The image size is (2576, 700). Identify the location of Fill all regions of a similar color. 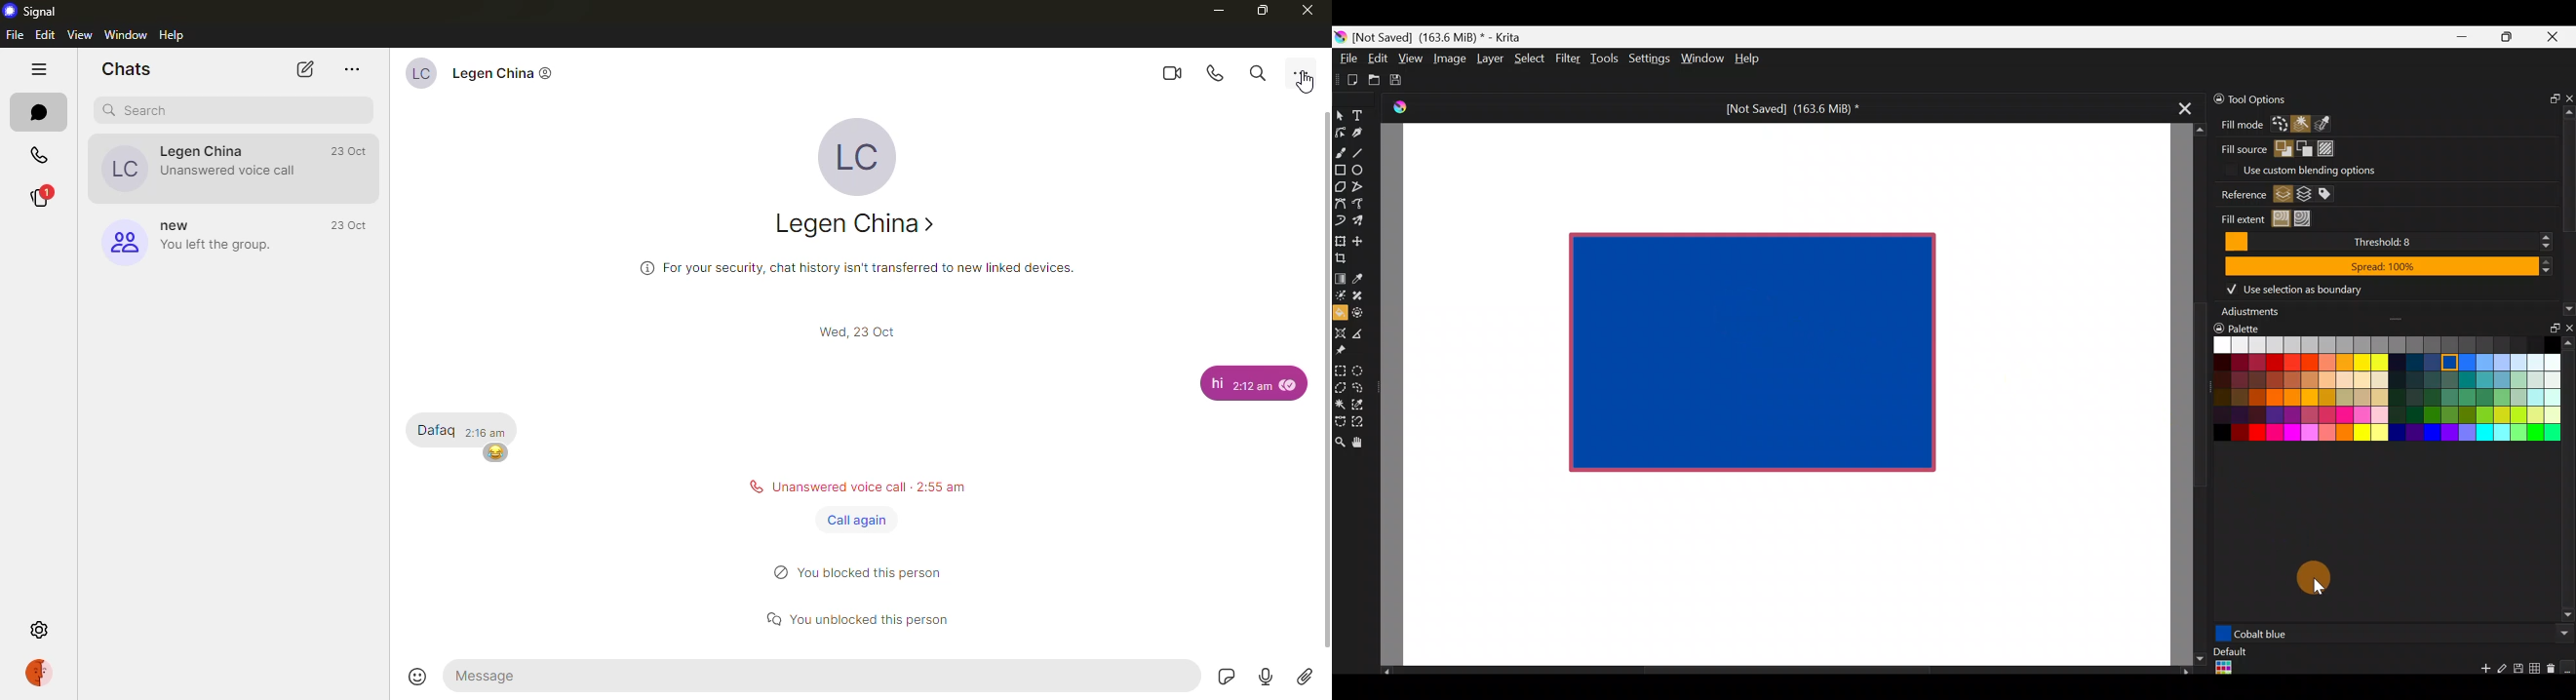
(2330, 123).